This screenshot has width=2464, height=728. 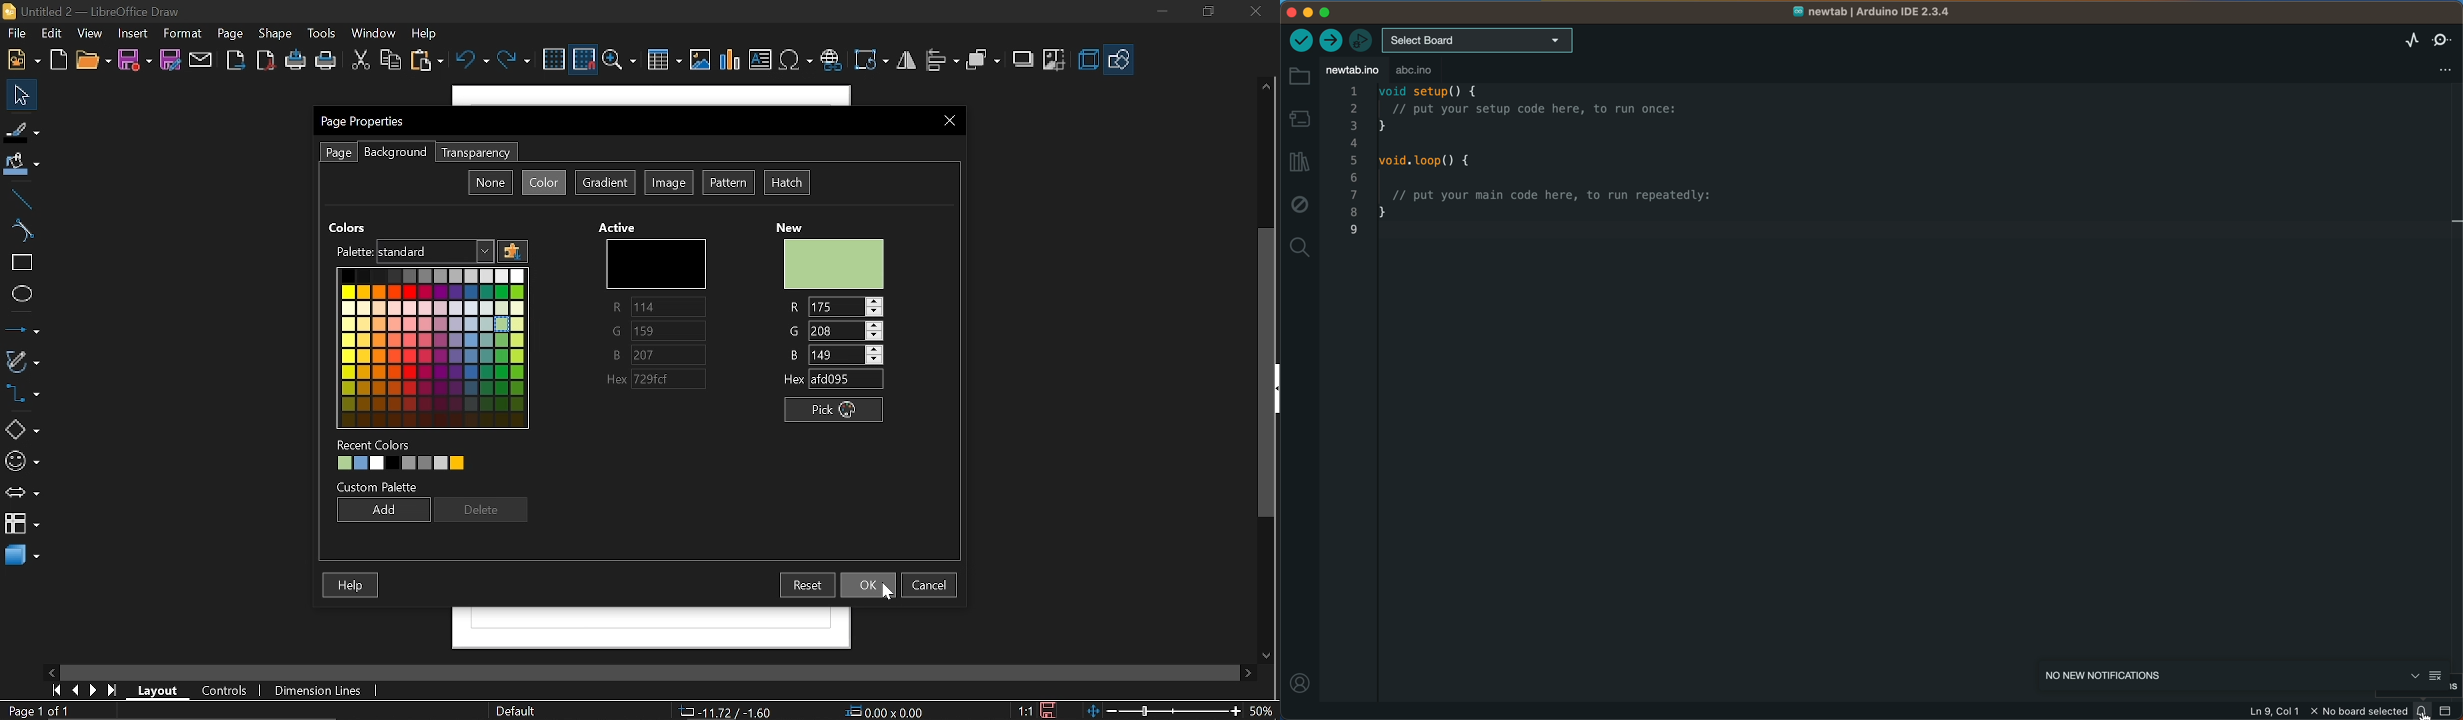 I want to click on RectANGLE, so click(x=19, y=263).